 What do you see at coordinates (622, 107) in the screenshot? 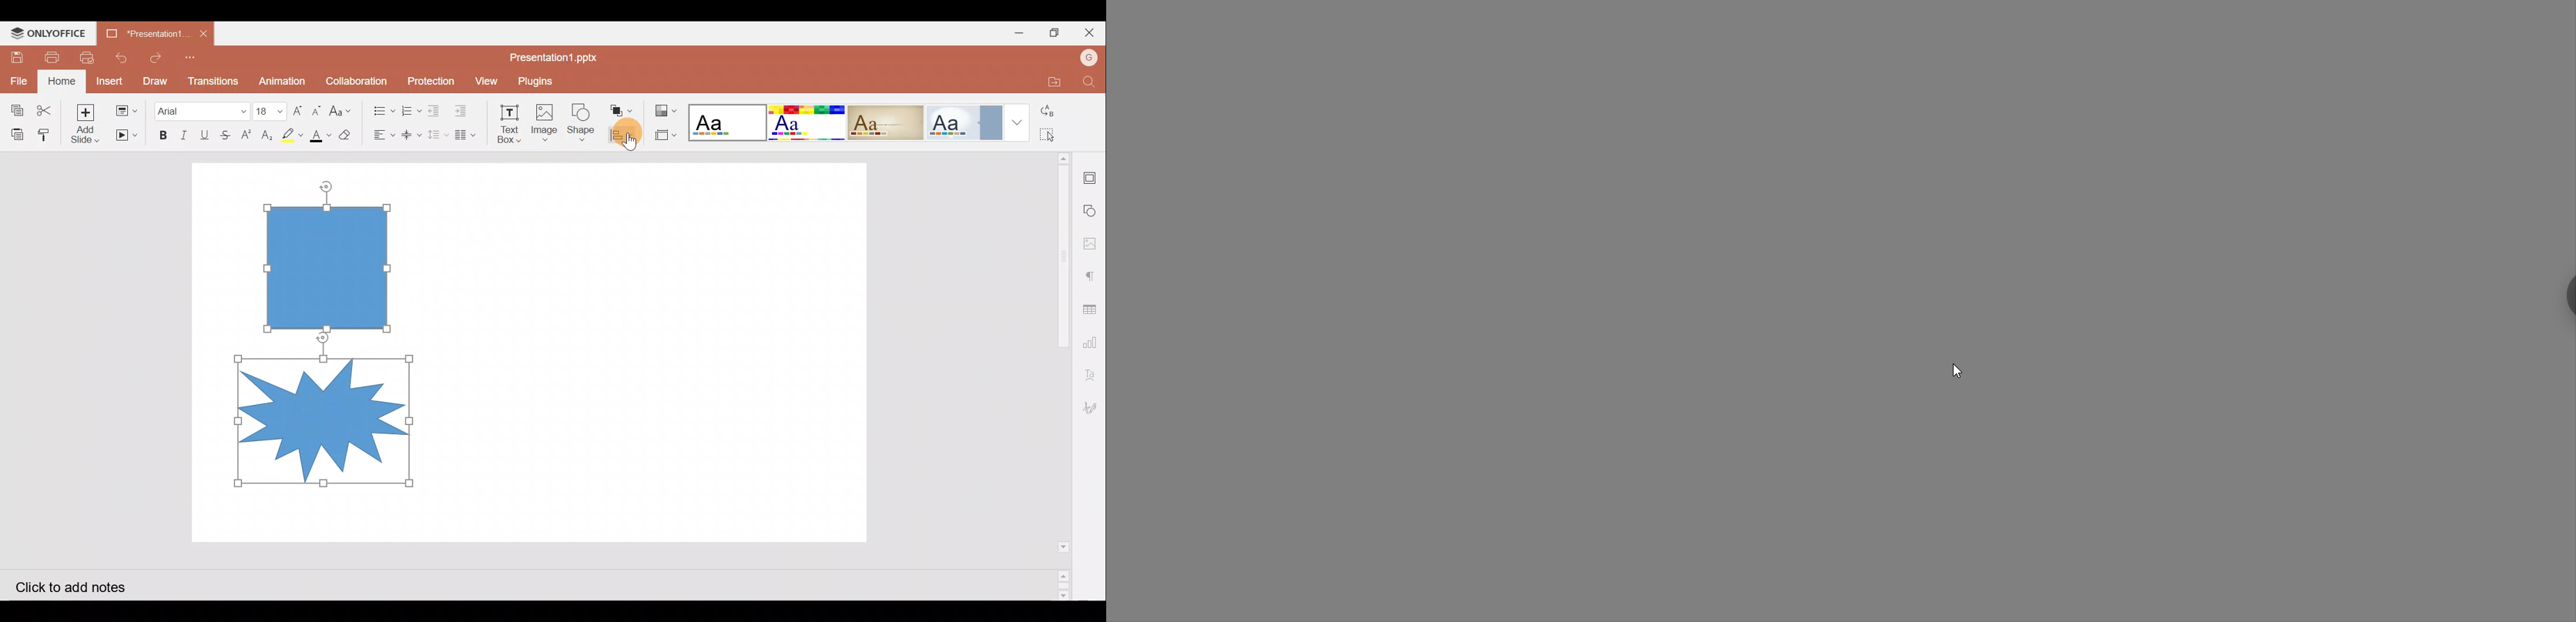
I see `Arrange shape` at bounding box center [622, 107].